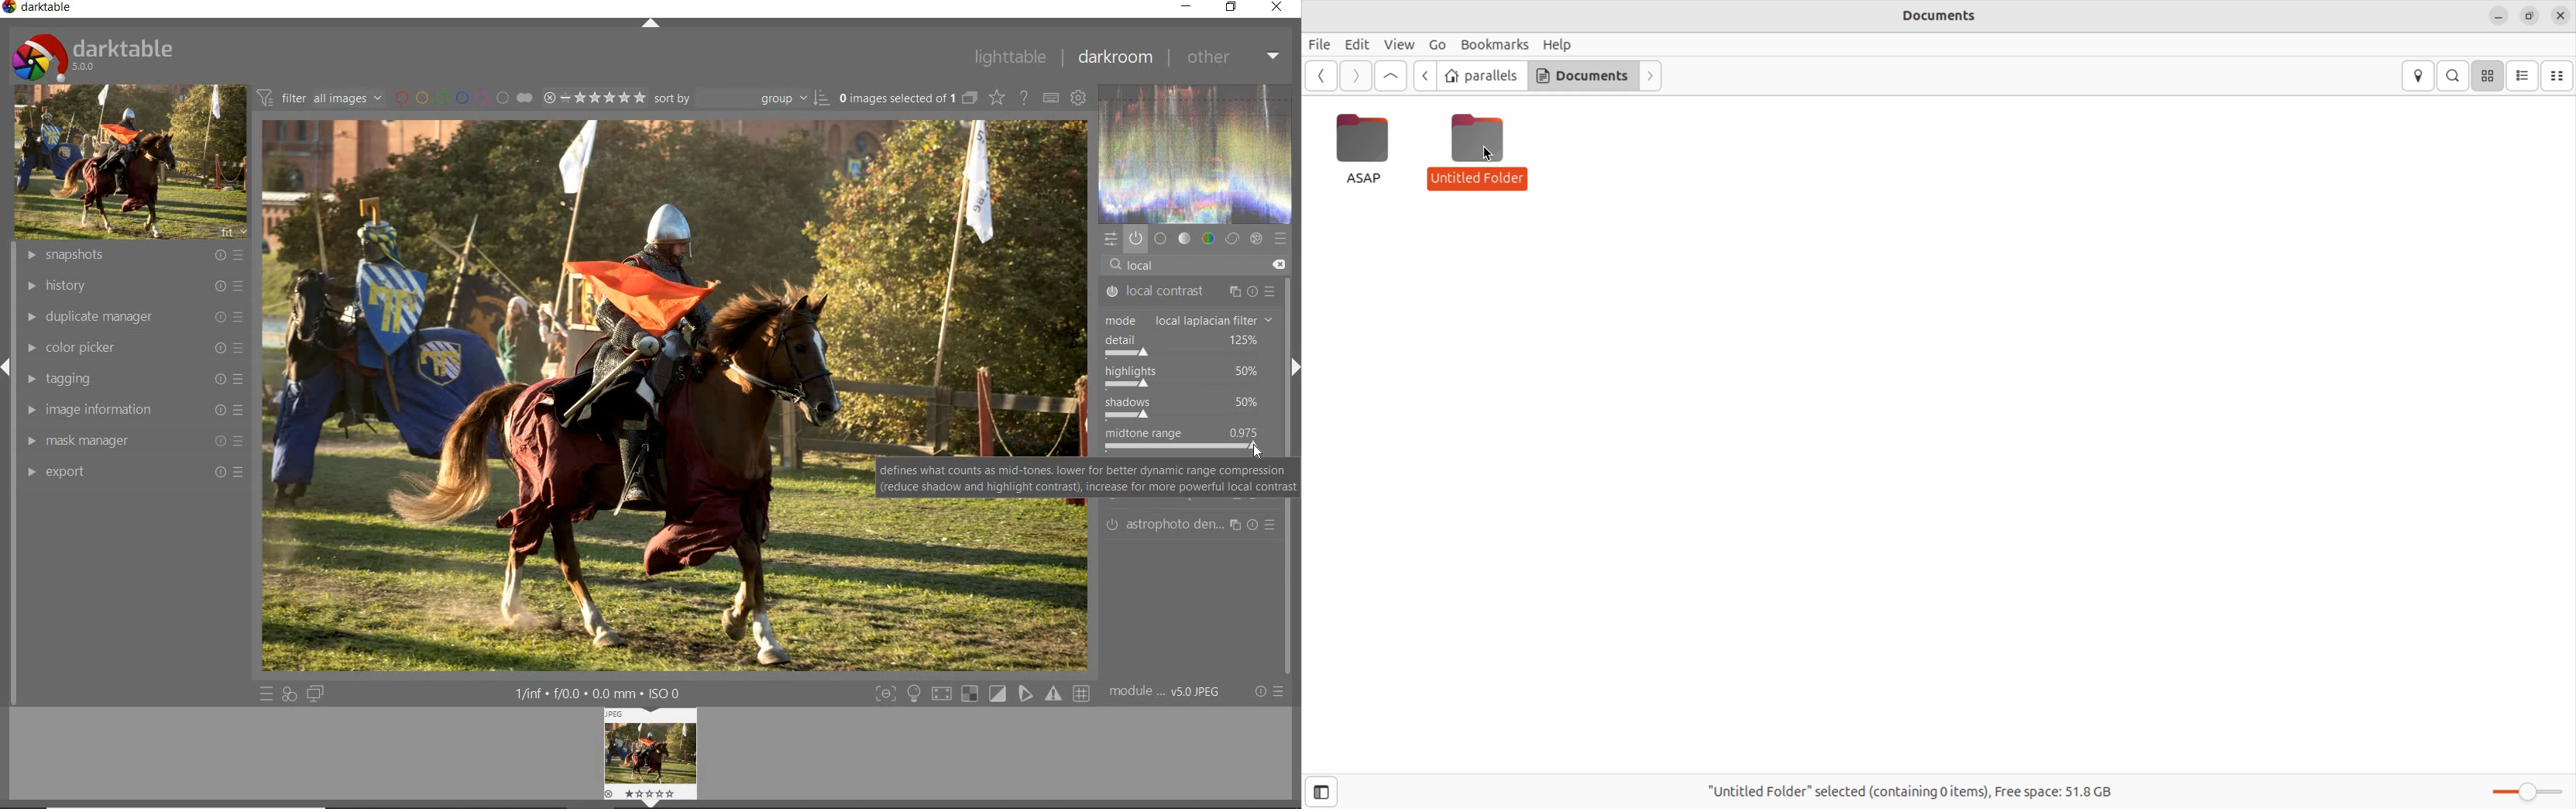 This screenshot has width=2576, height=812. What do you see at coordinates (2559, 78) in the screenshot?
I see `compact view` at bounding box center [2559, 78].